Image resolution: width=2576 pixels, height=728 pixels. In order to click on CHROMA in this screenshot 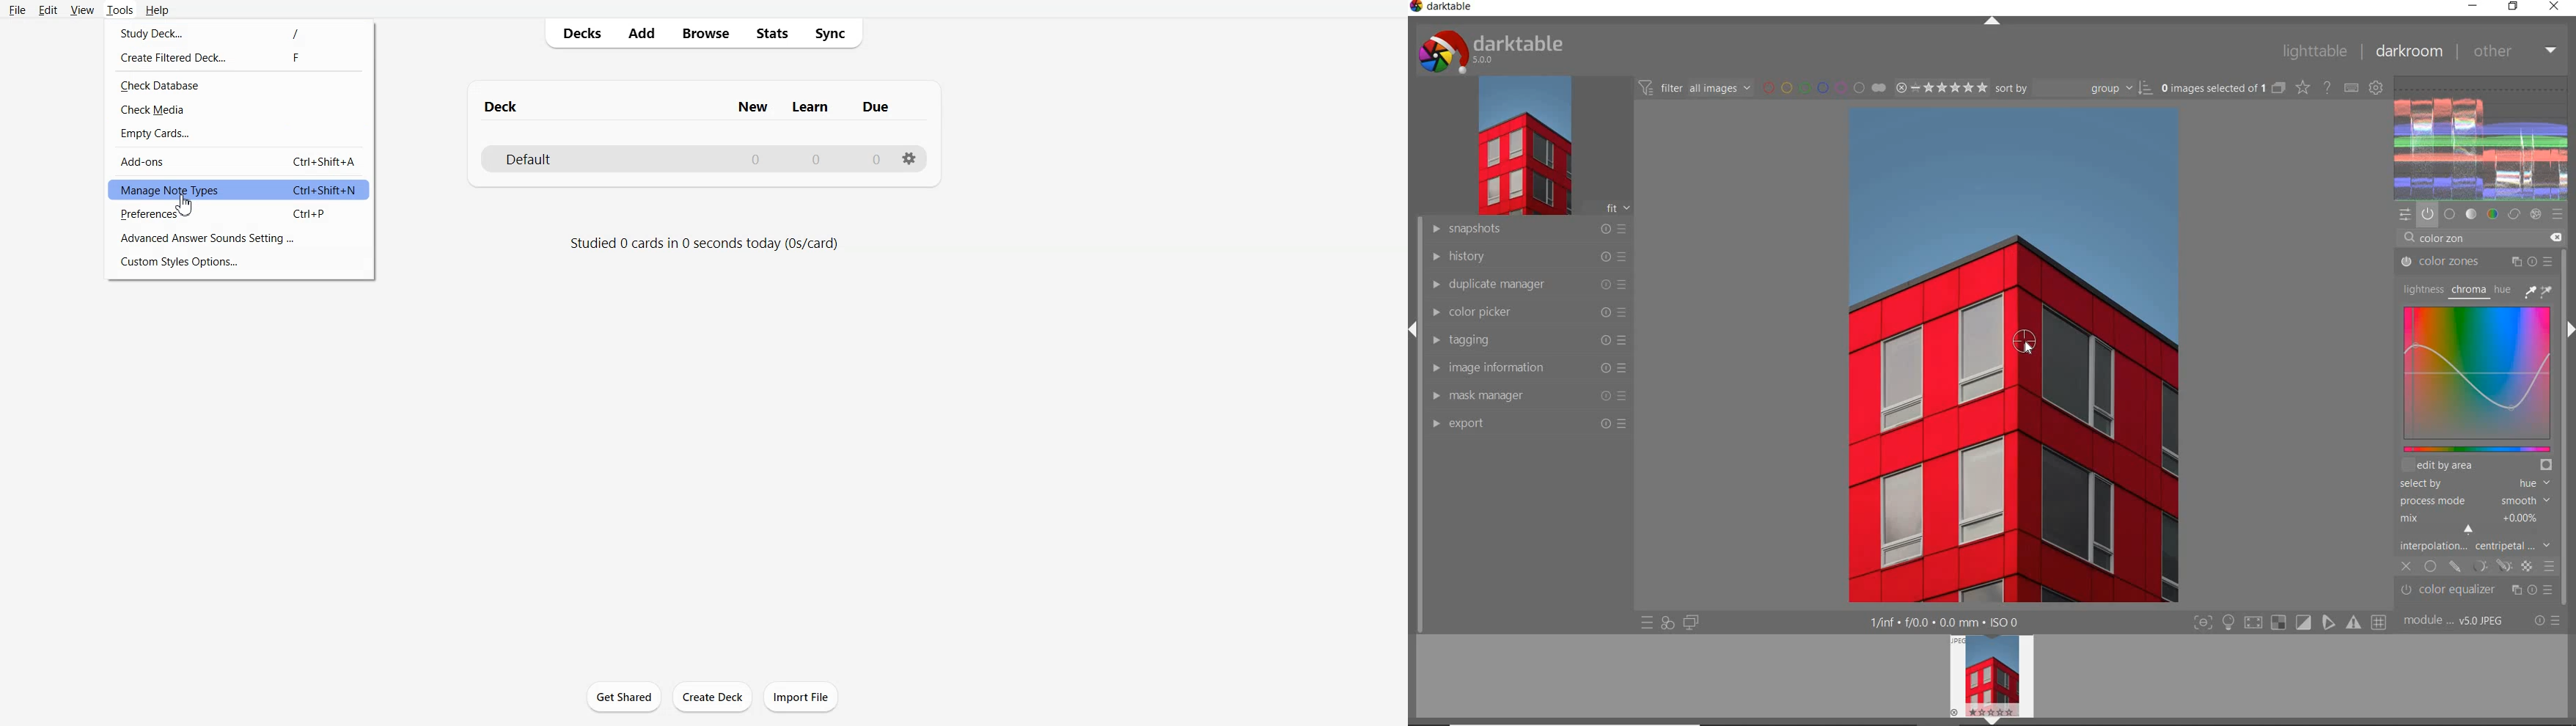, I will do `click(2468, 291)`.